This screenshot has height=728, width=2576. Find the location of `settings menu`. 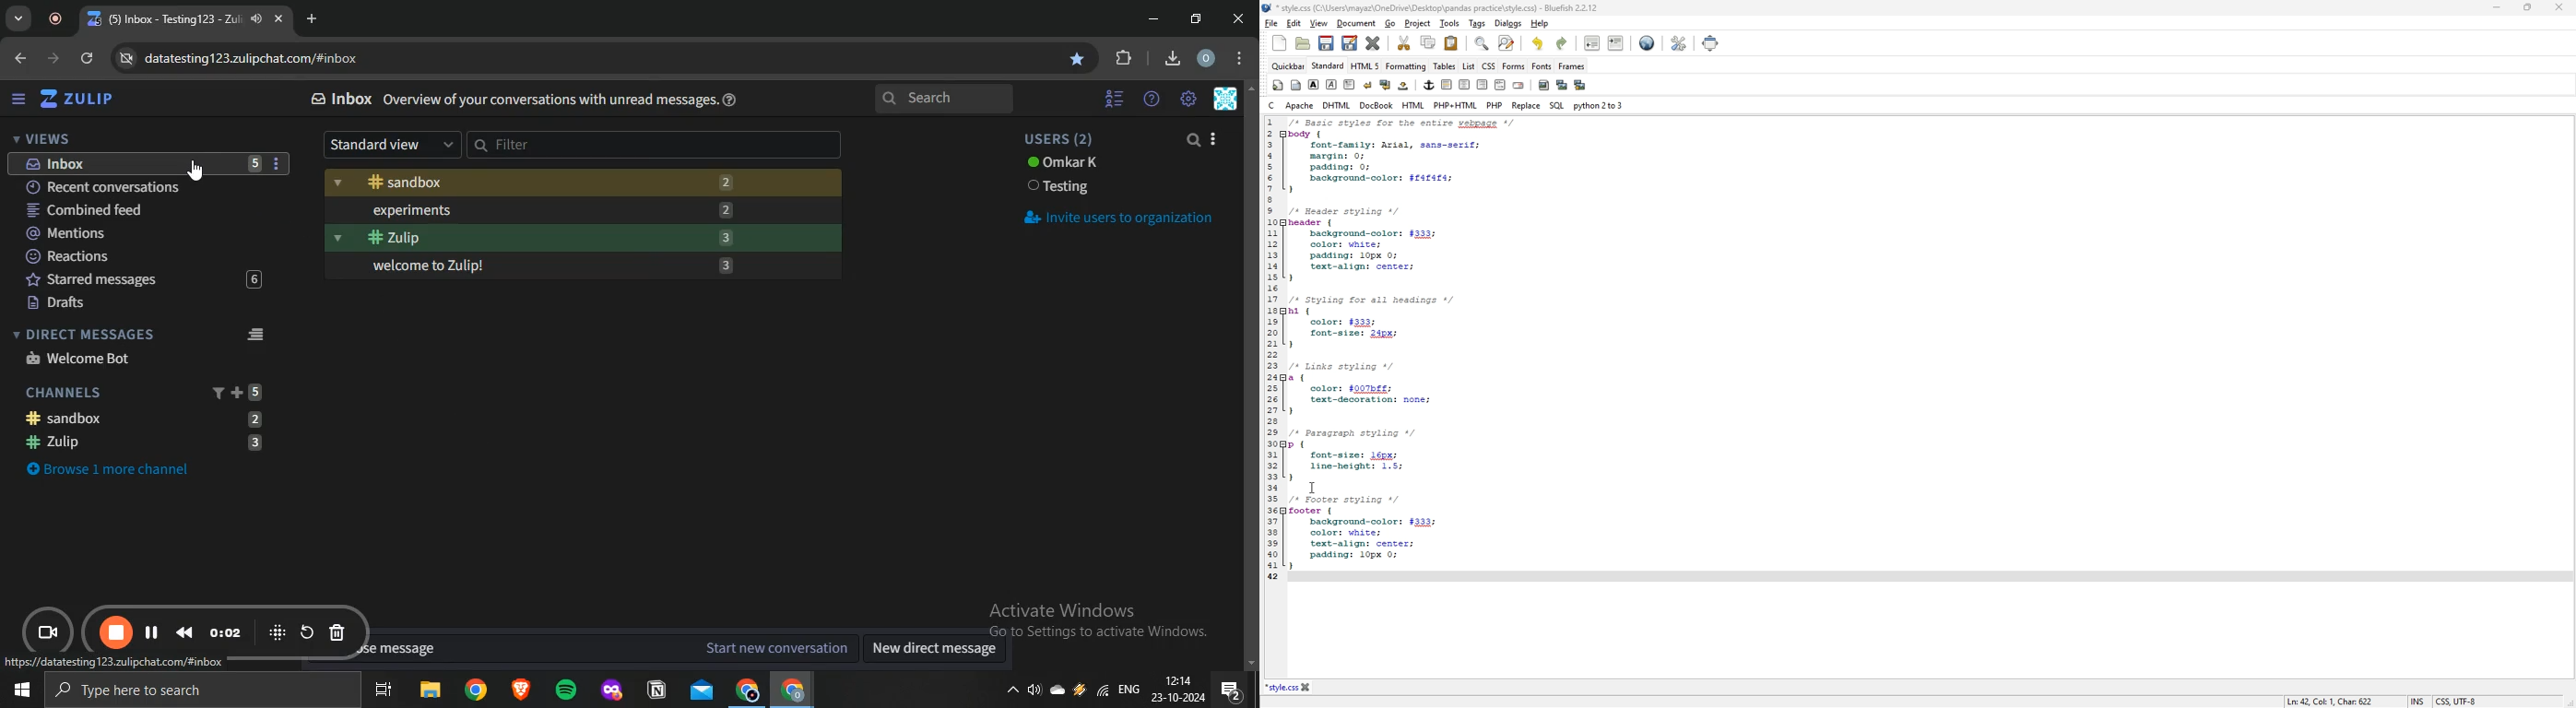

settings menu is located at coordinates (1243, 59).